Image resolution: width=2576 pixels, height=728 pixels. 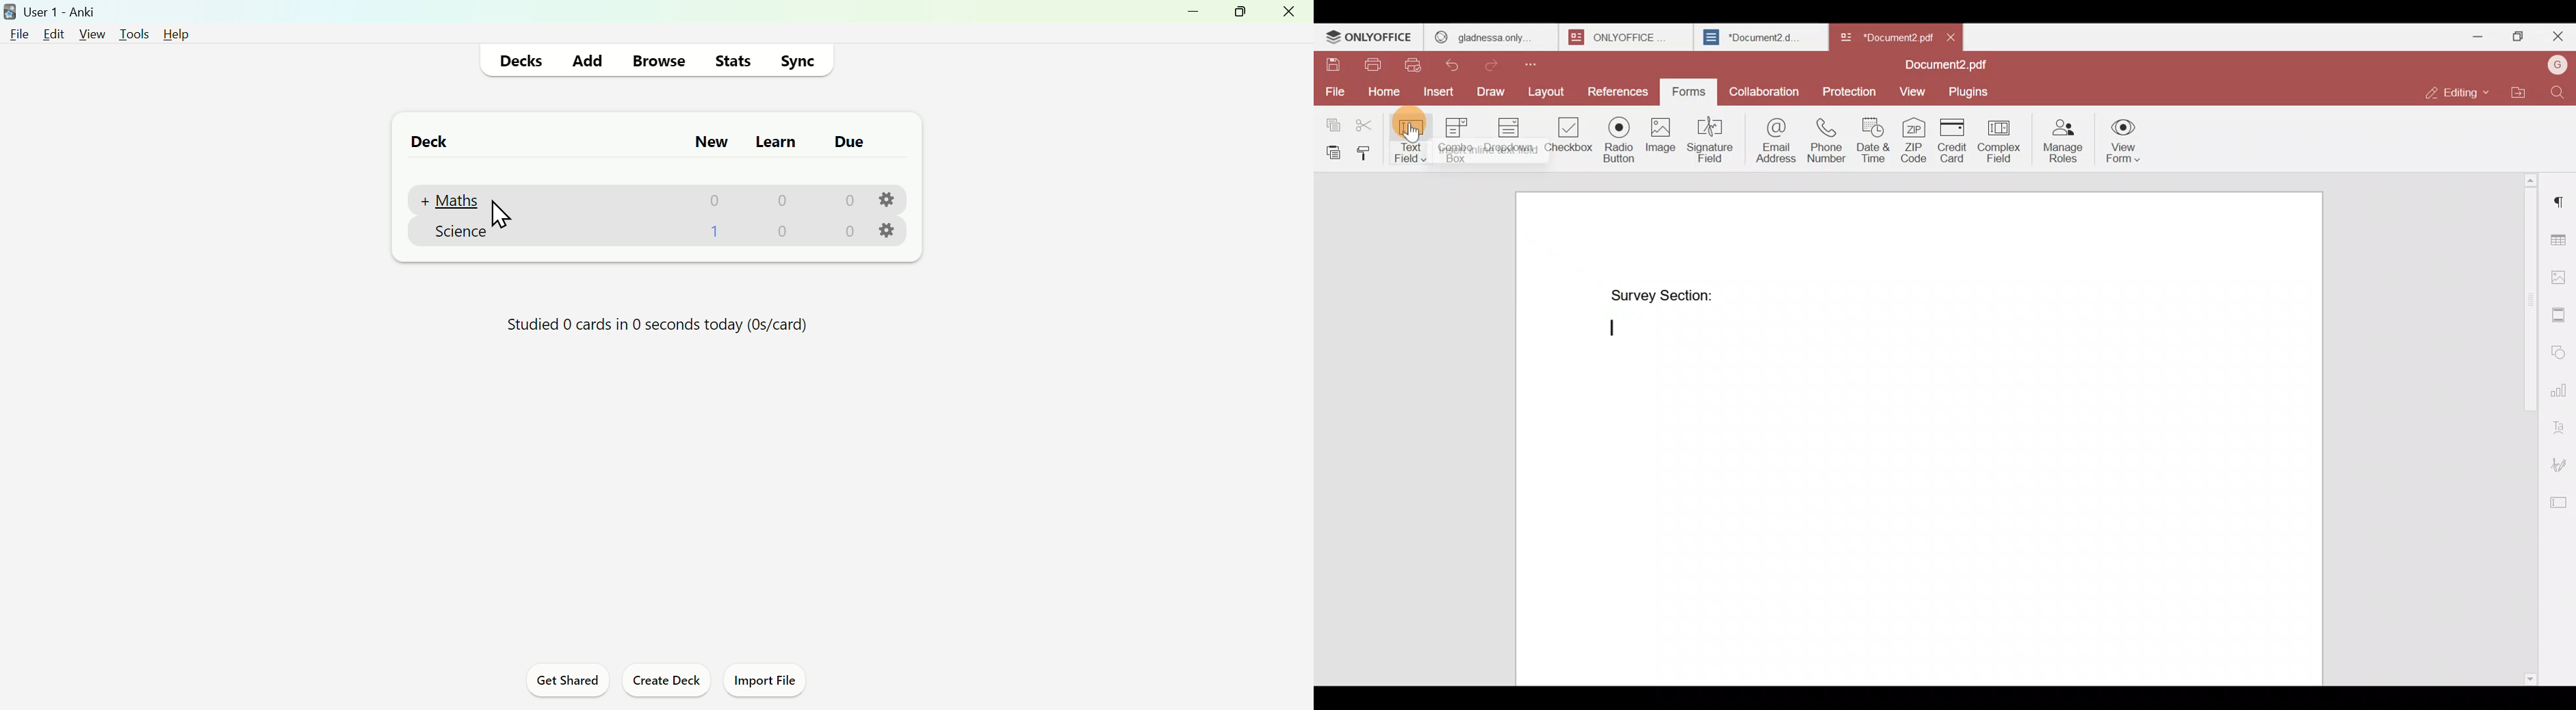 What do you see at coordinates (587, 60) in the screenshot?
I see `Add` at bounding box center [587, 60].